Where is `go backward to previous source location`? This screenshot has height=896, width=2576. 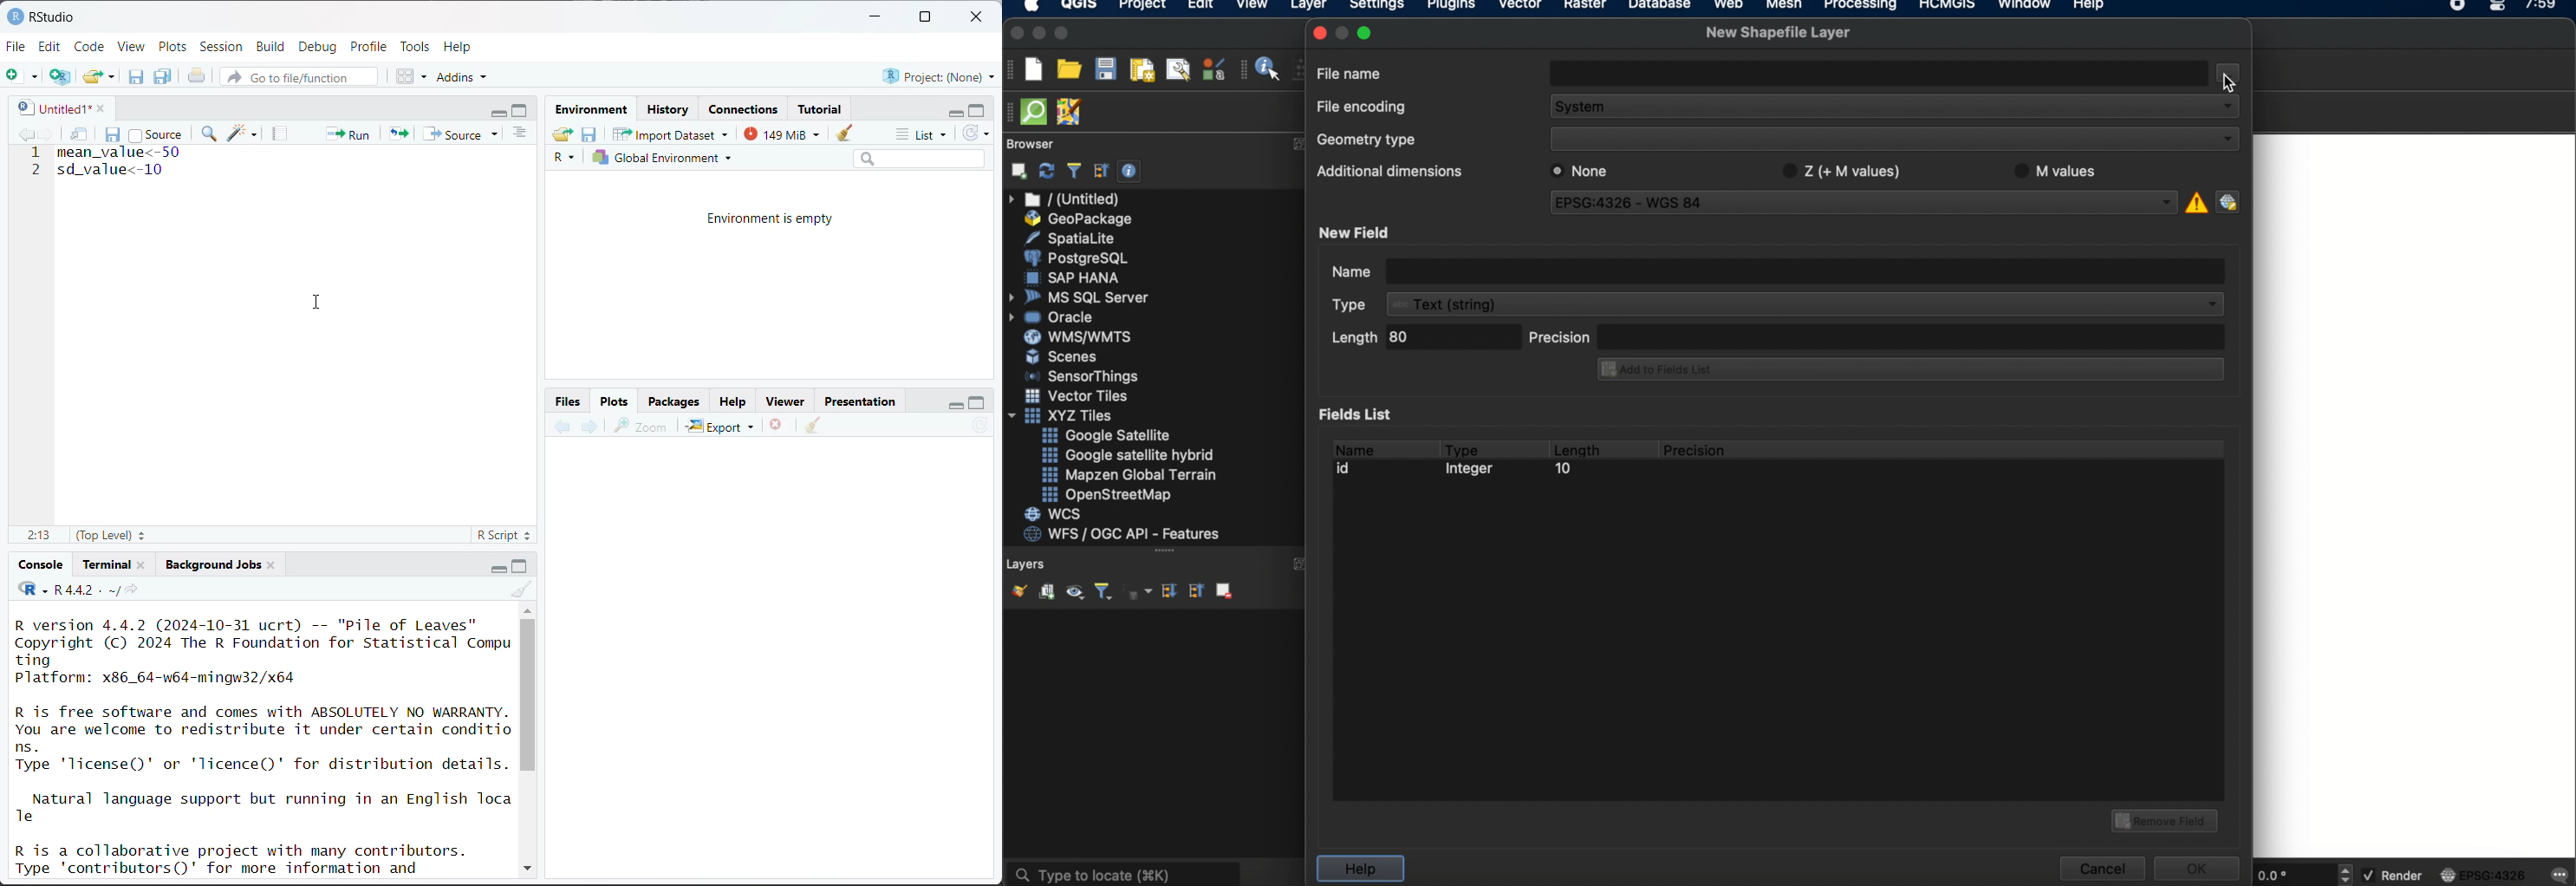 go backward to previous source location is located at coordinates (26, 135).